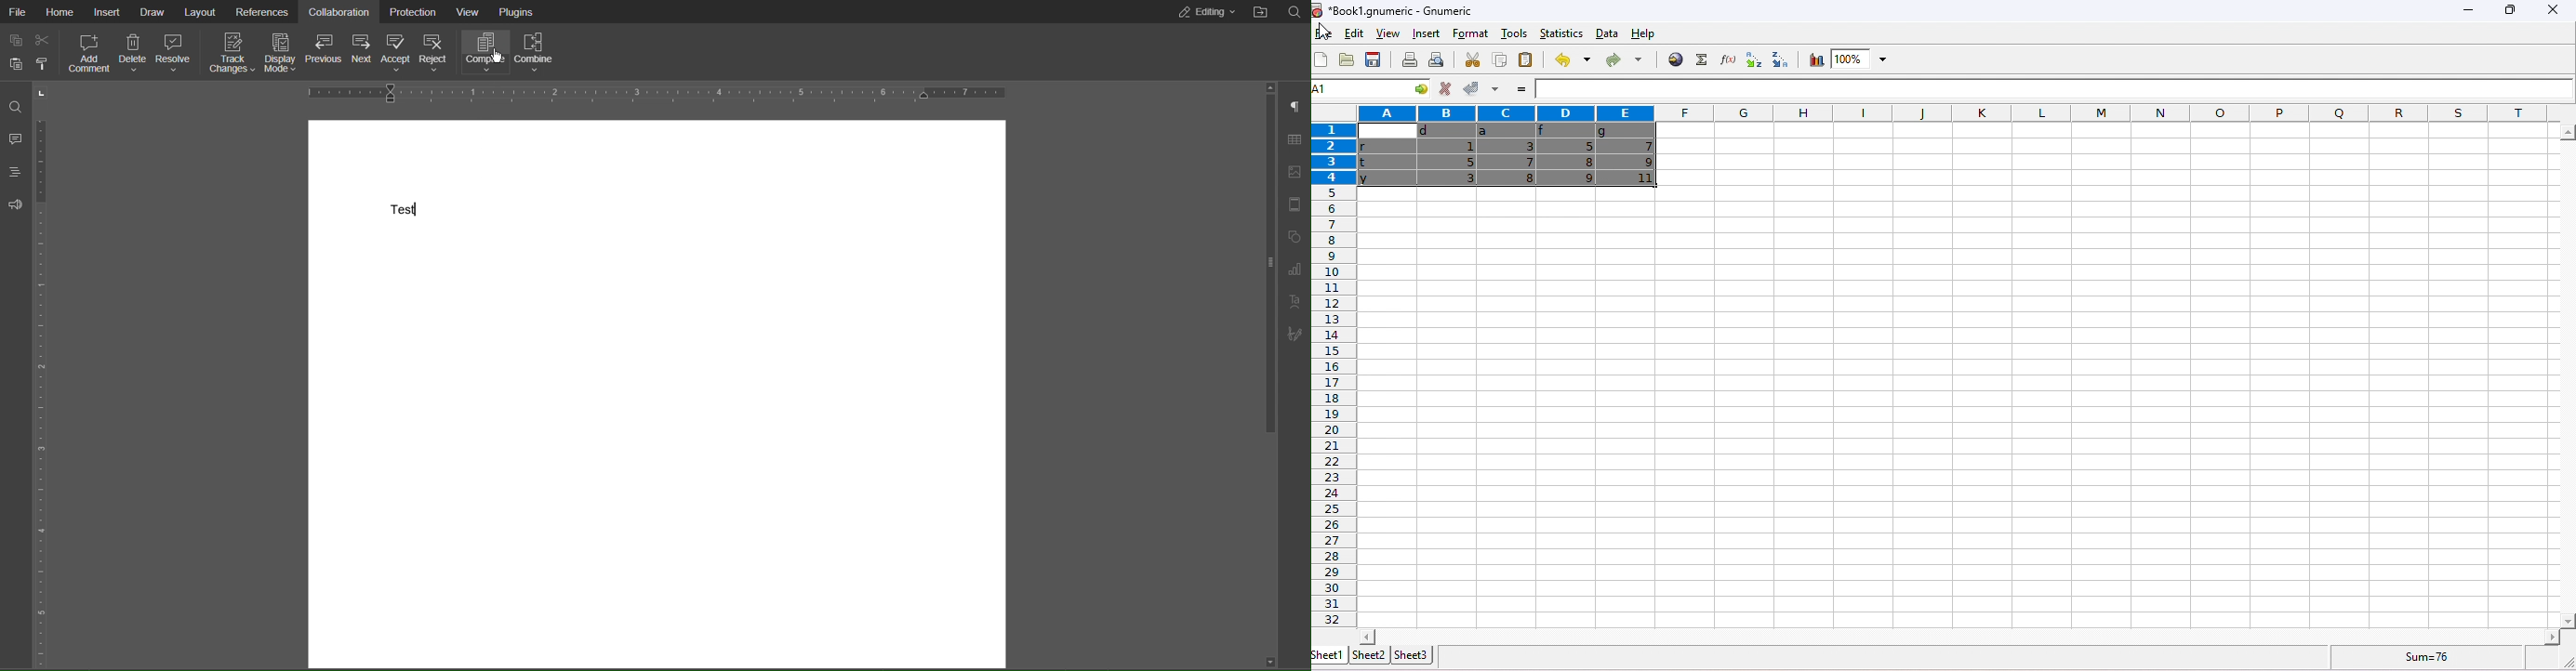 The width and height of the screenshot is (2576, 672). Describe the element at coordinates (662, 94) in the screenshot. I see `Horizontal Ruler` at that location.